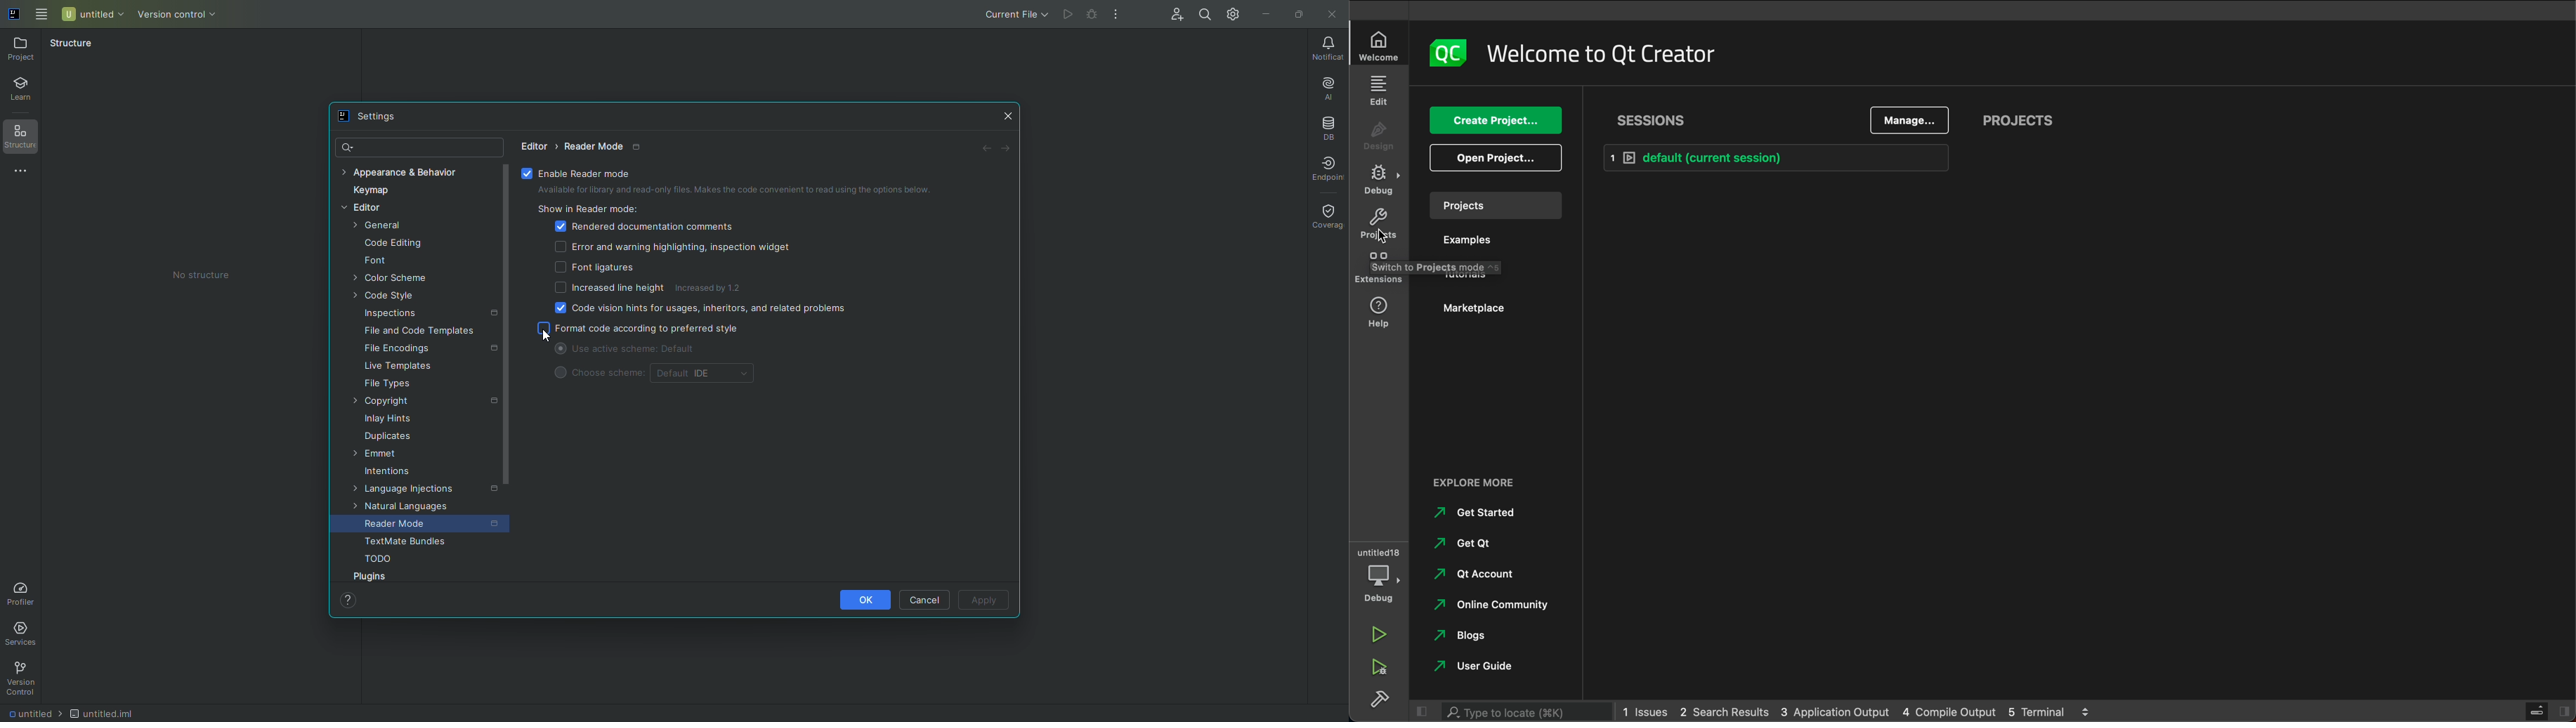 This screenshot has width=2576, height=728. Describe the element at coordinates (420, 491) in the screenshot. I see `Language Injections` at that location.